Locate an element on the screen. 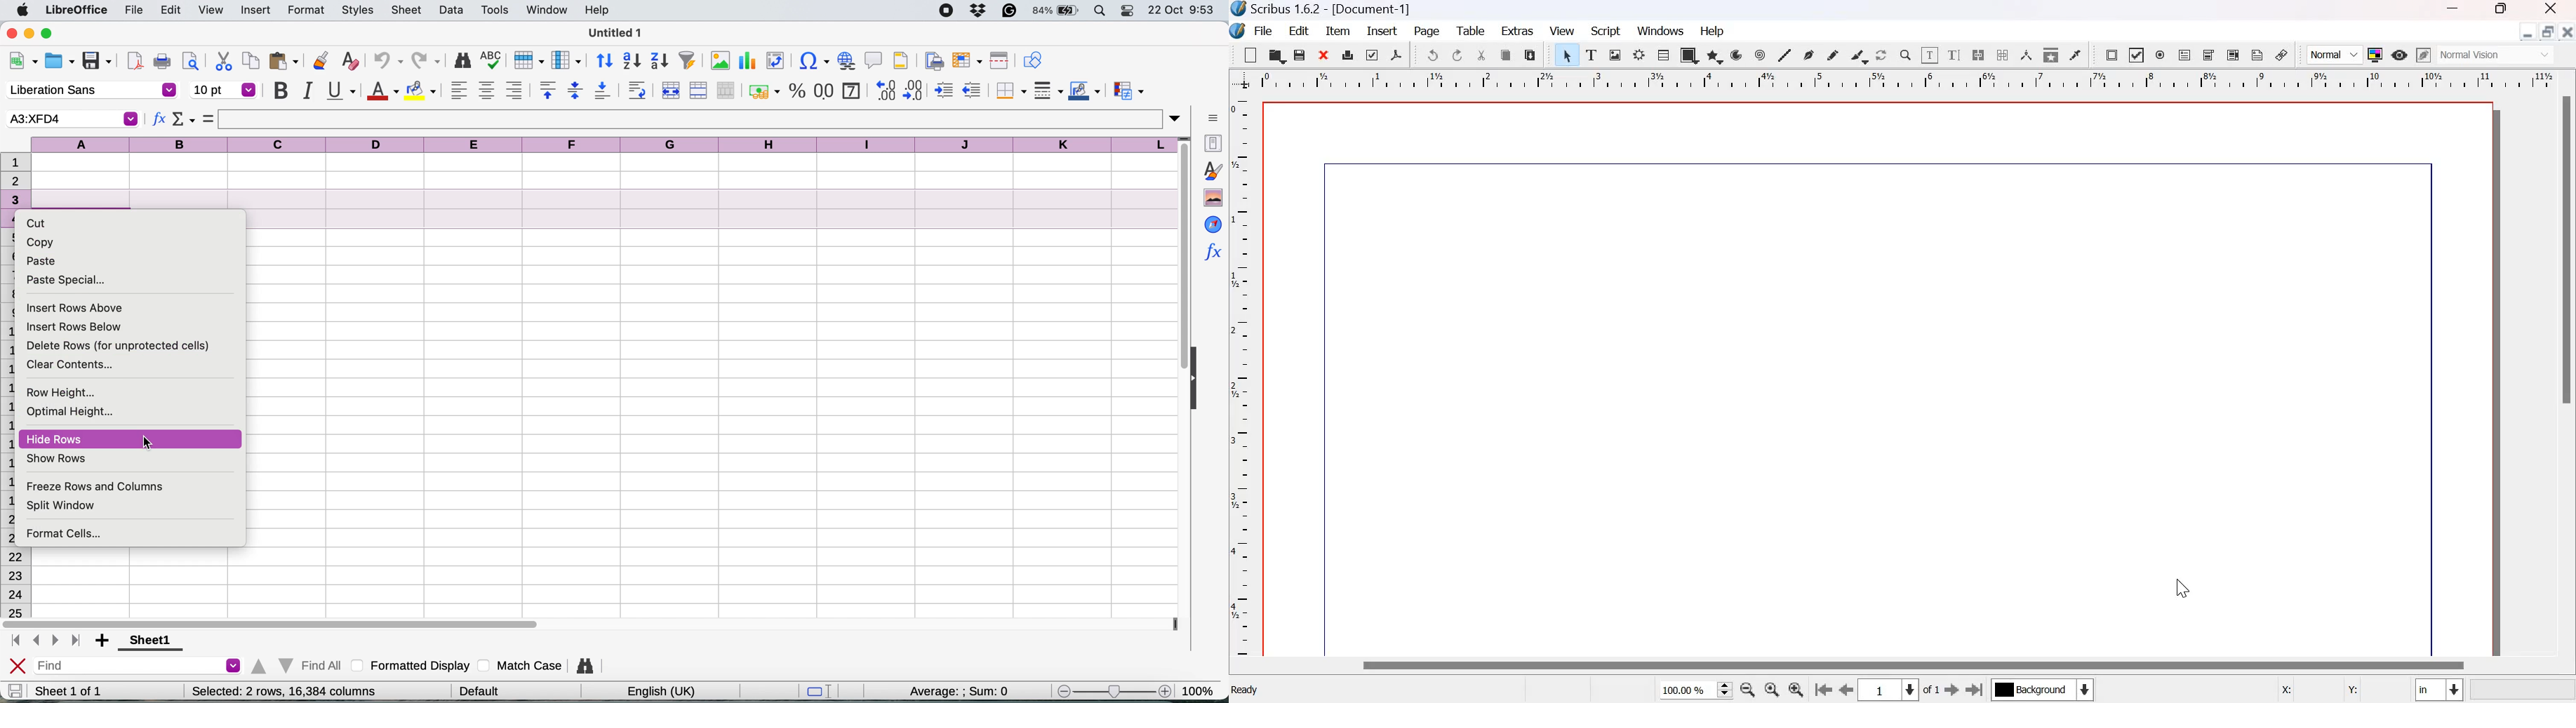 This screenshot has width=2576, height=728. show rows is located at coordinates (56, 458).